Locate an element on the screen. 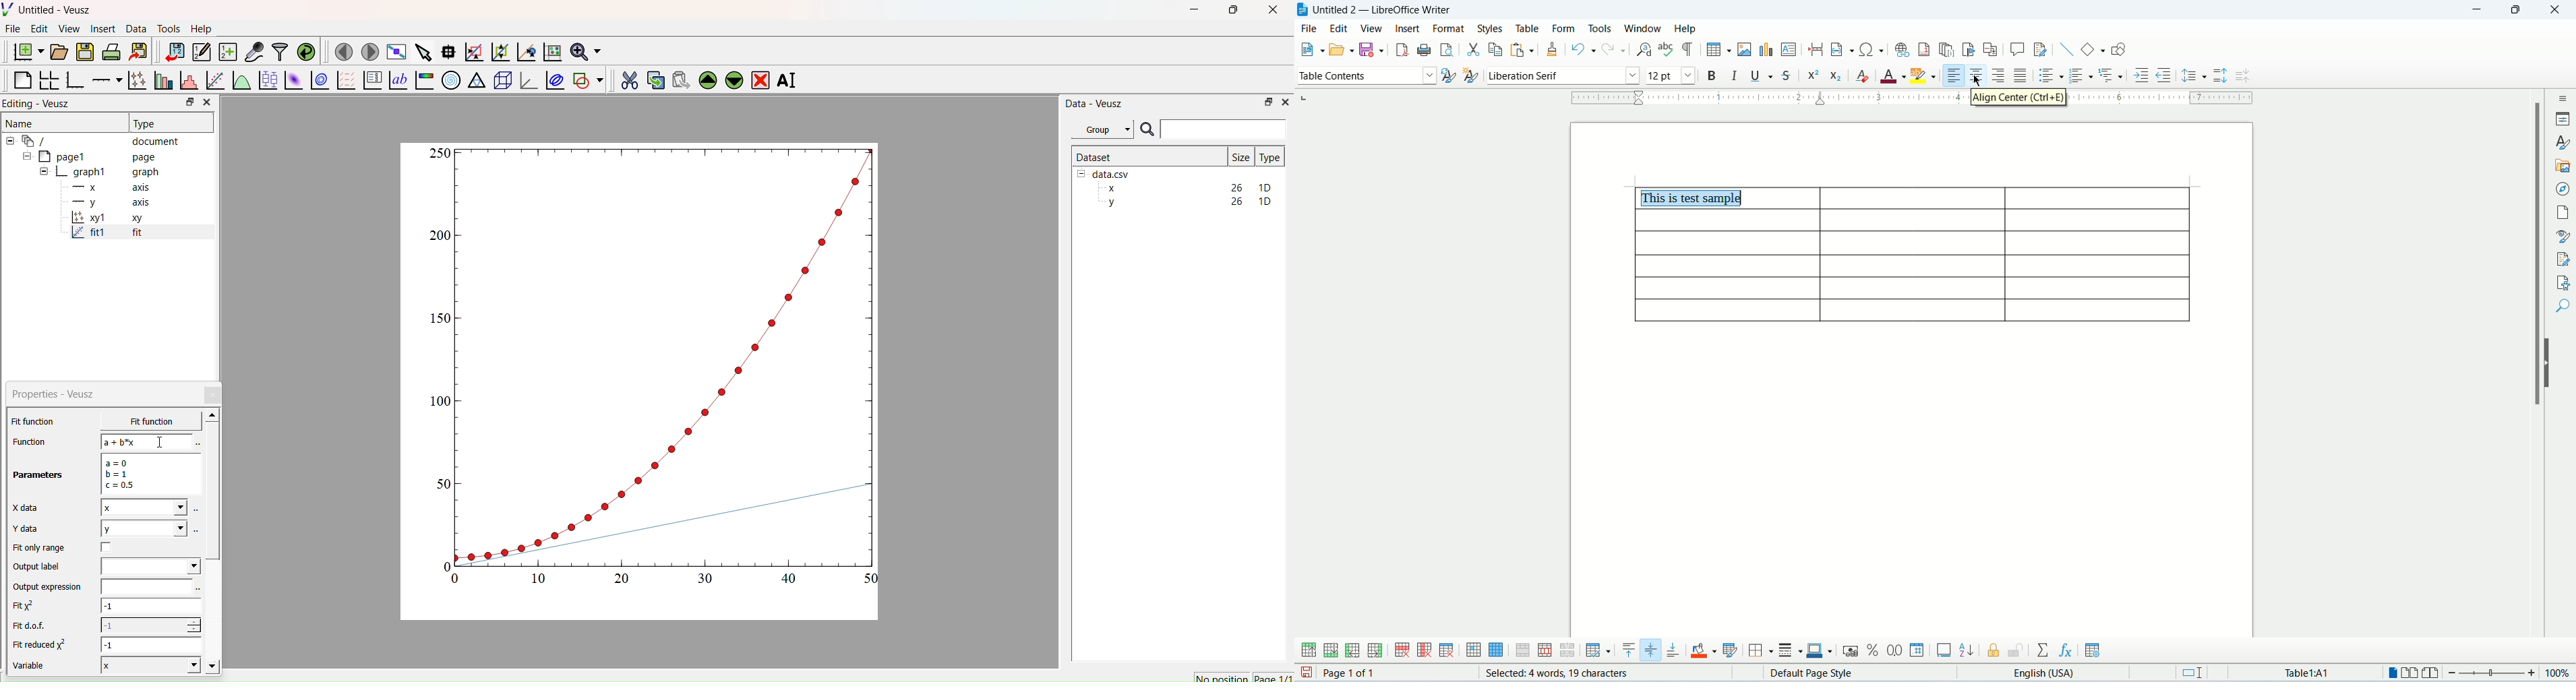 The width and height of the screenshot is (2576, 700). one page view is located at coordinates (2391, 673).